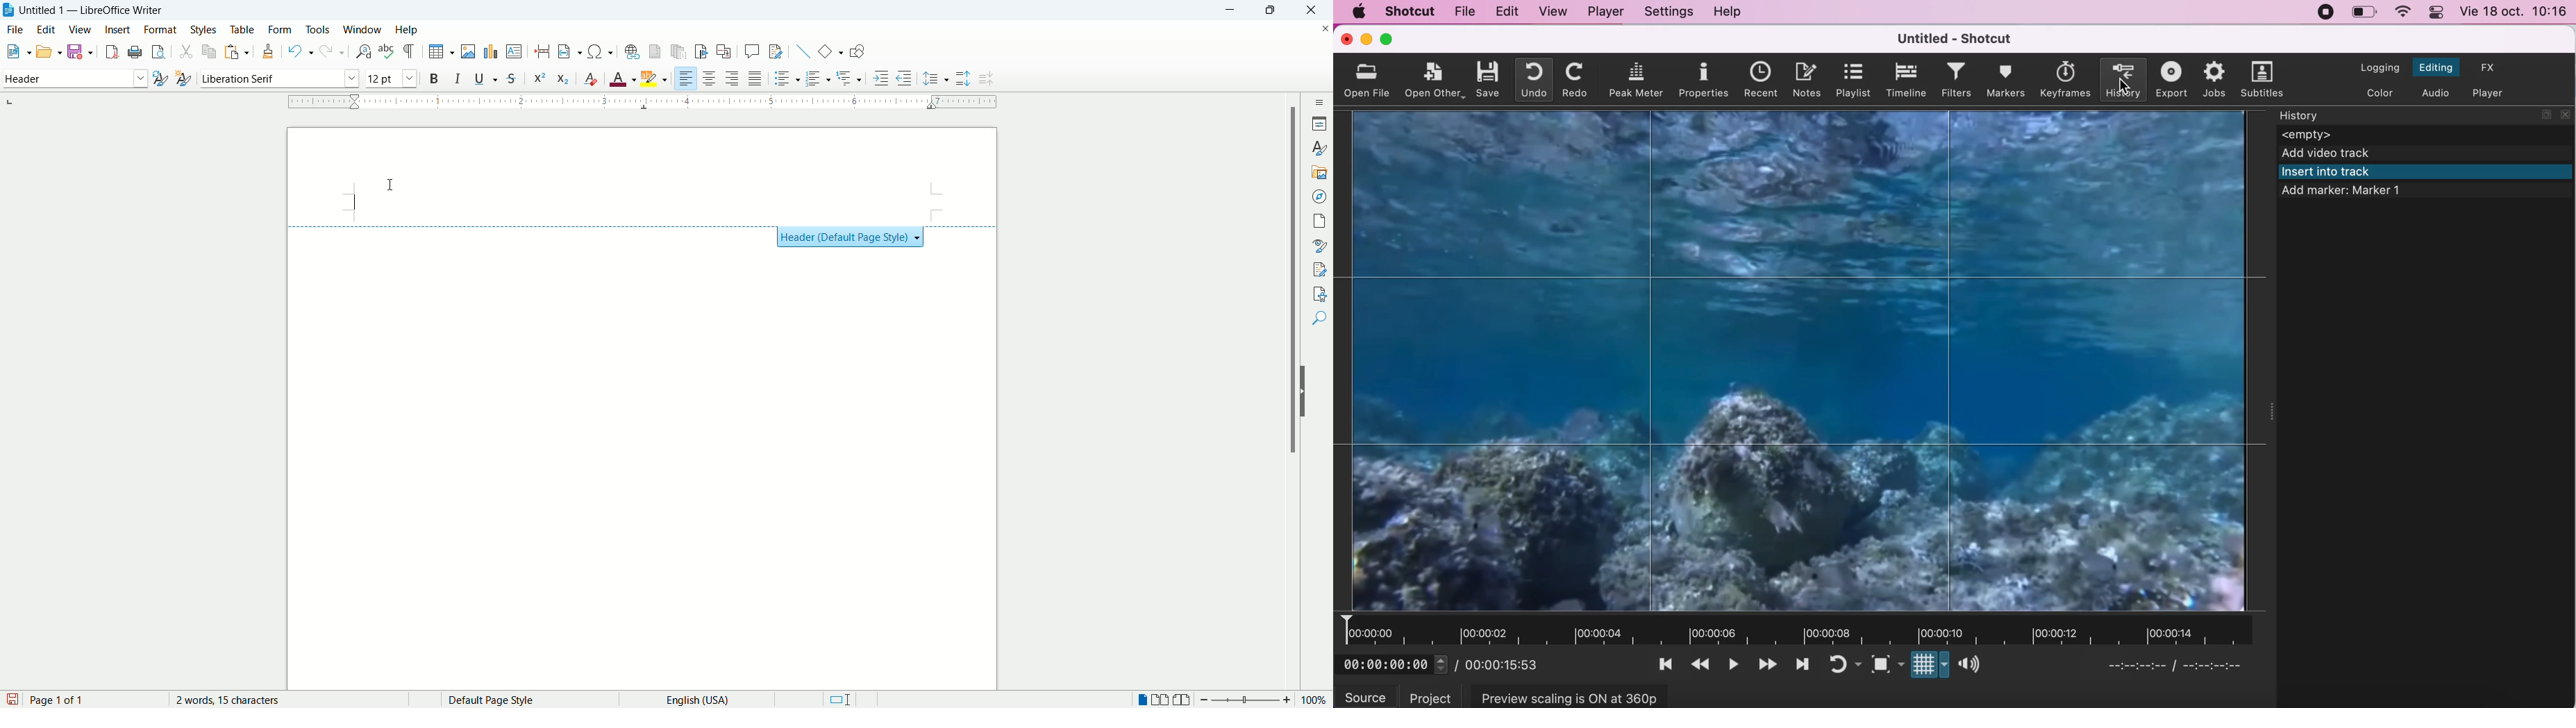 Image resolution: width=2576 pixels, height=728 pixels. Describe the element at coordinates (1637, 80) in the screenshot. I see `peak meter` at that location.